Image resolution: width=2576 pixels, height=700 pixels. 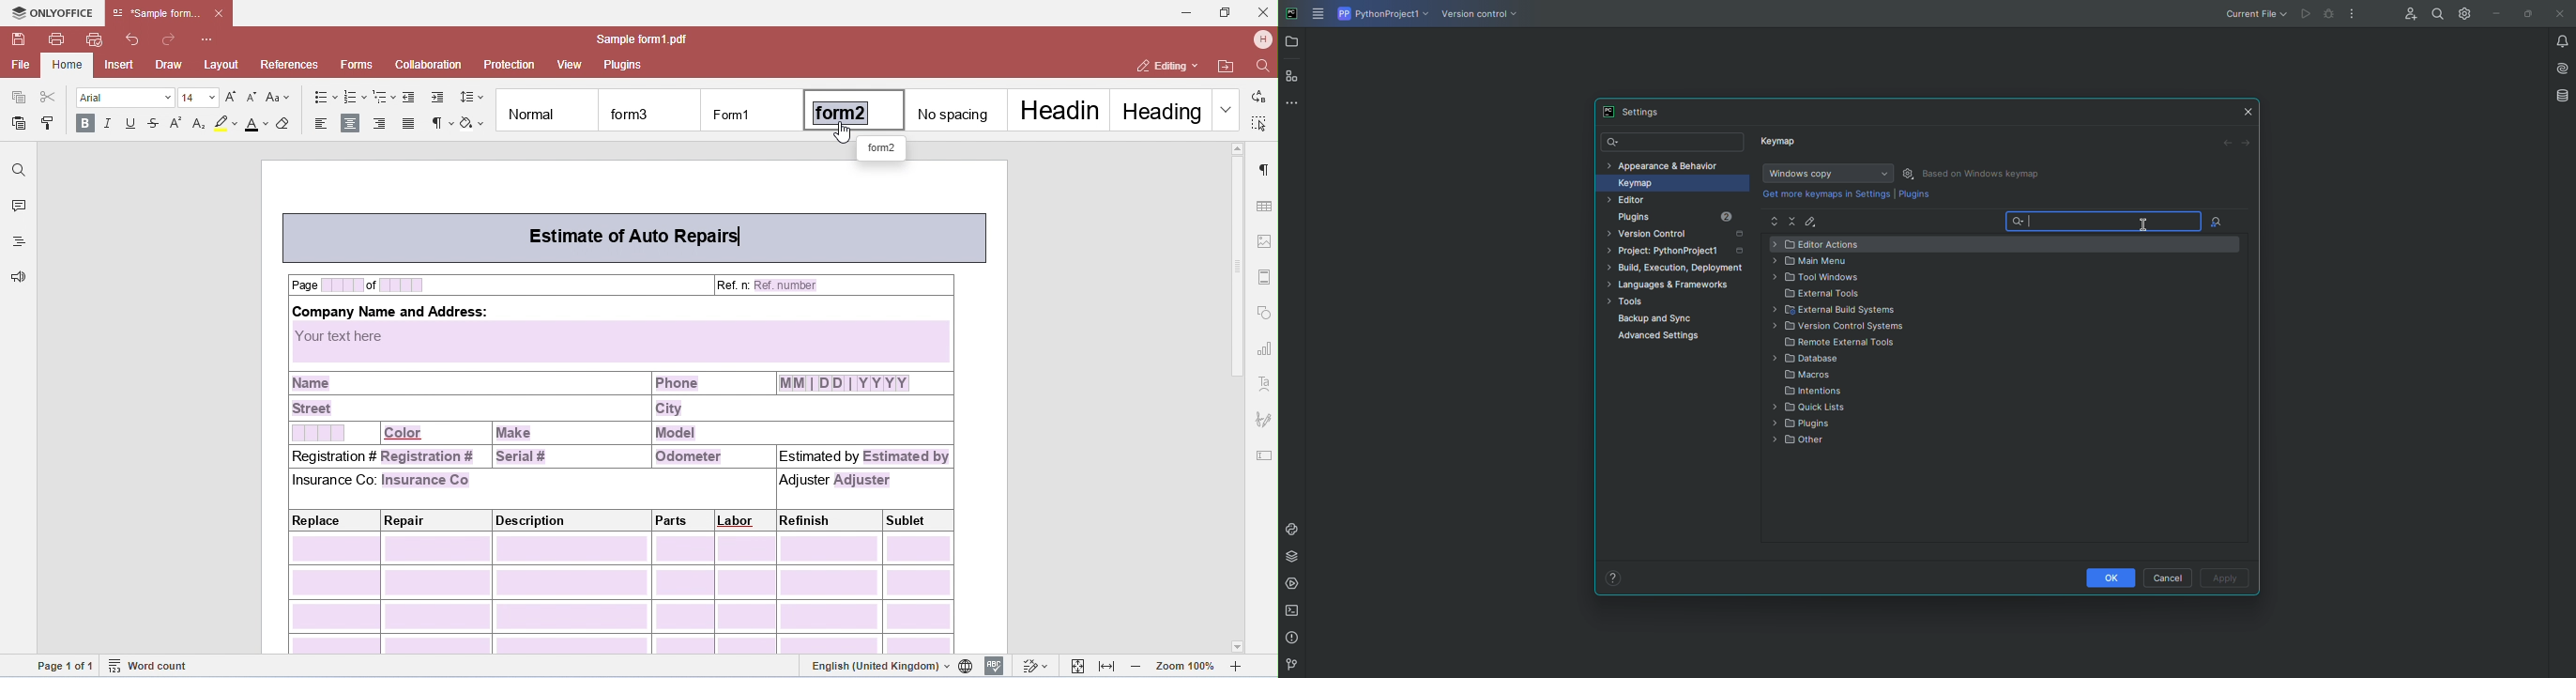 I want to click on Console, so click(x=1292, y=529).